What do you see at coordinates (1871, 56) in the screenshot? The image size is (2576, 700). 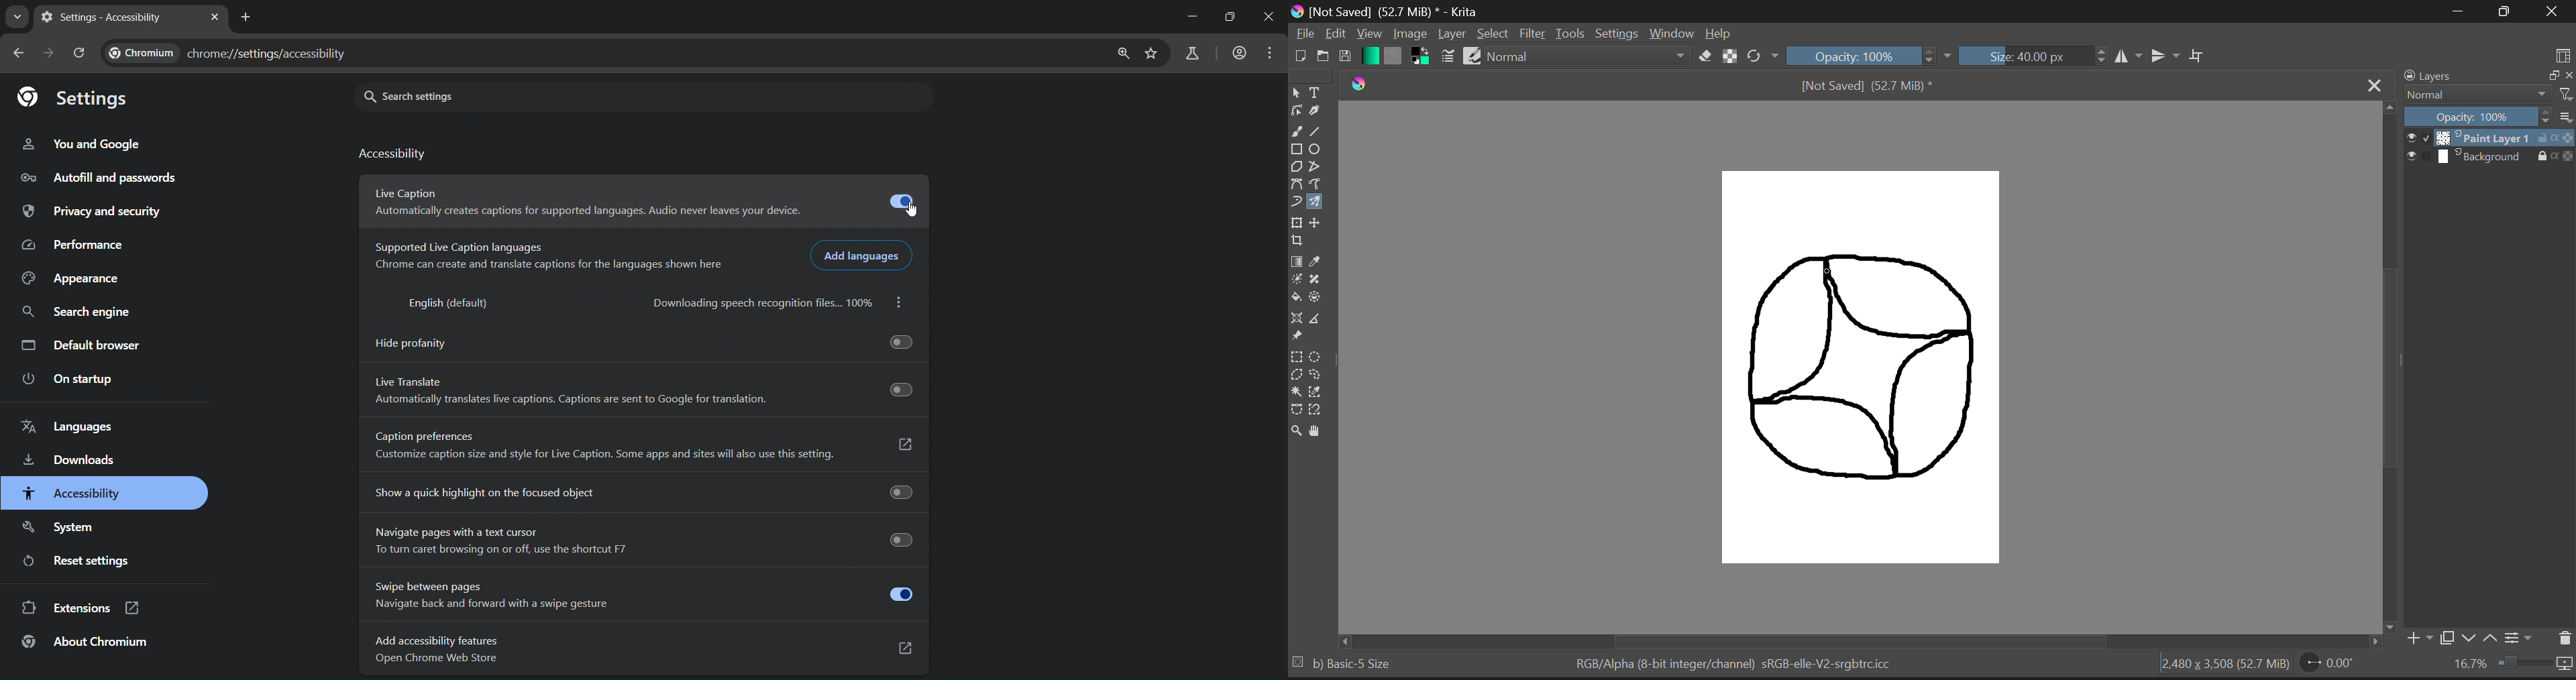 I see `Opacity 100%` at bounding box center [1871, 56].